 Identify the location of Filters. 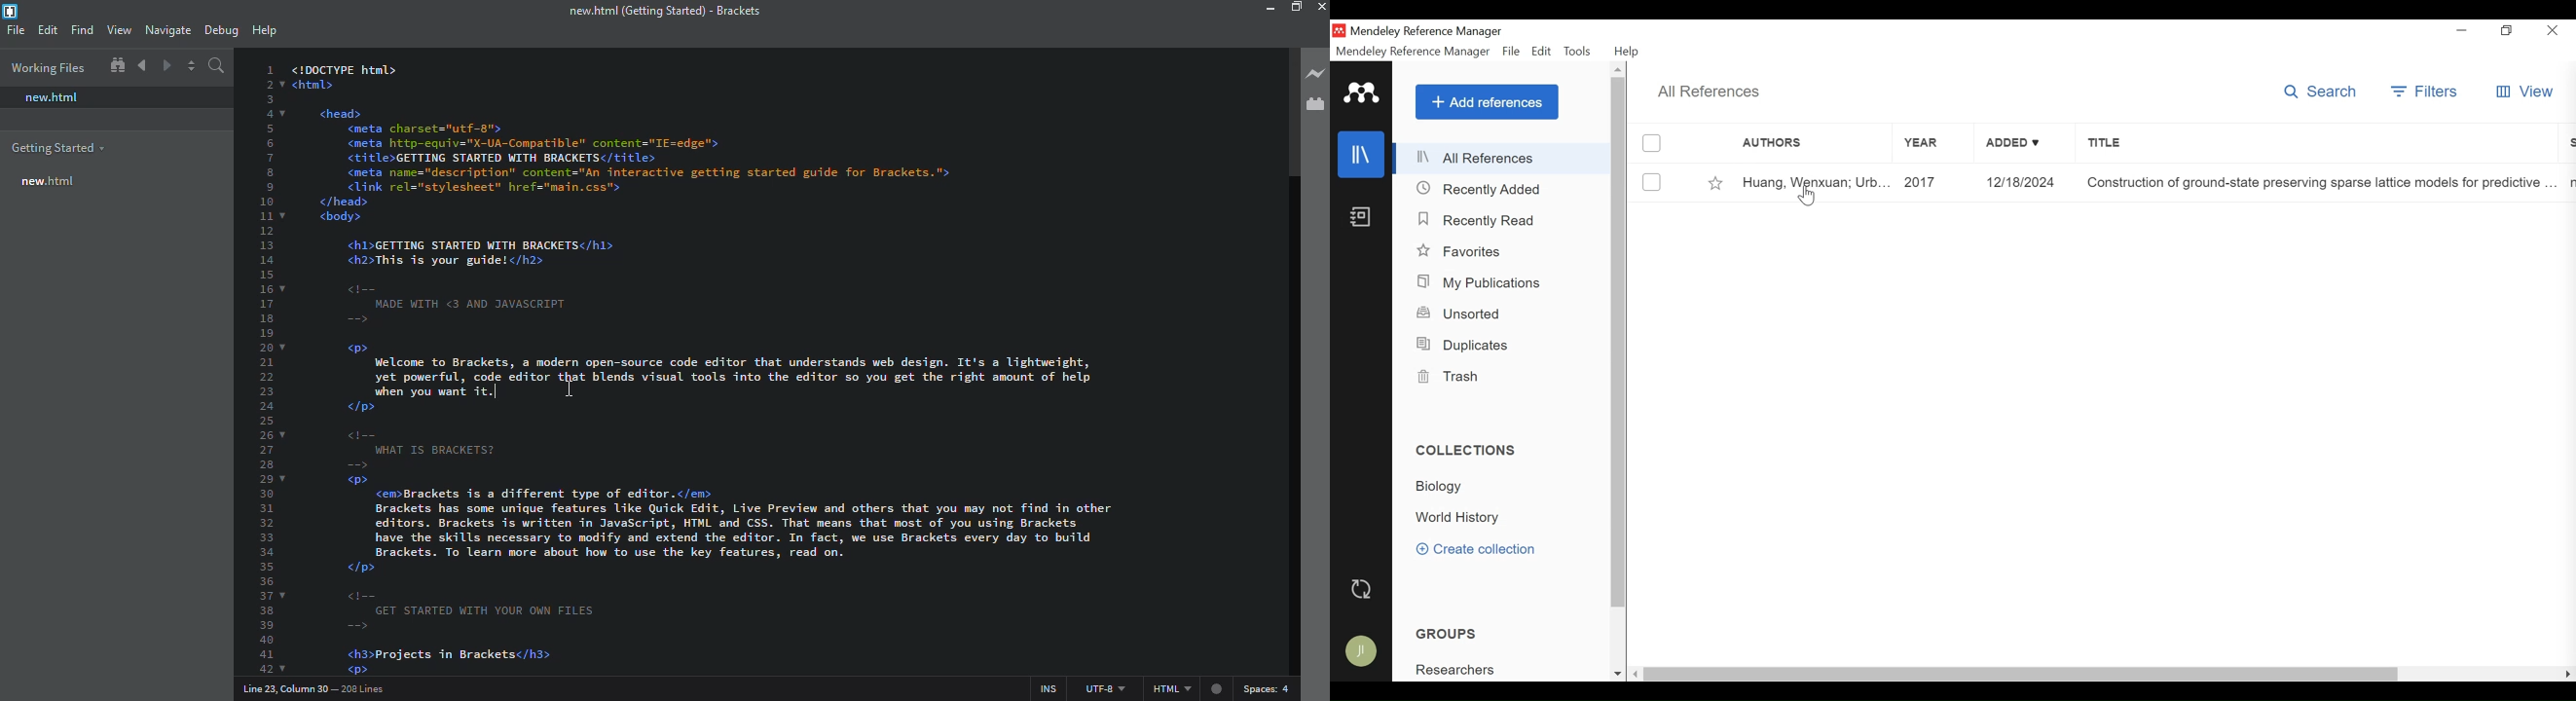
(2425, 91).